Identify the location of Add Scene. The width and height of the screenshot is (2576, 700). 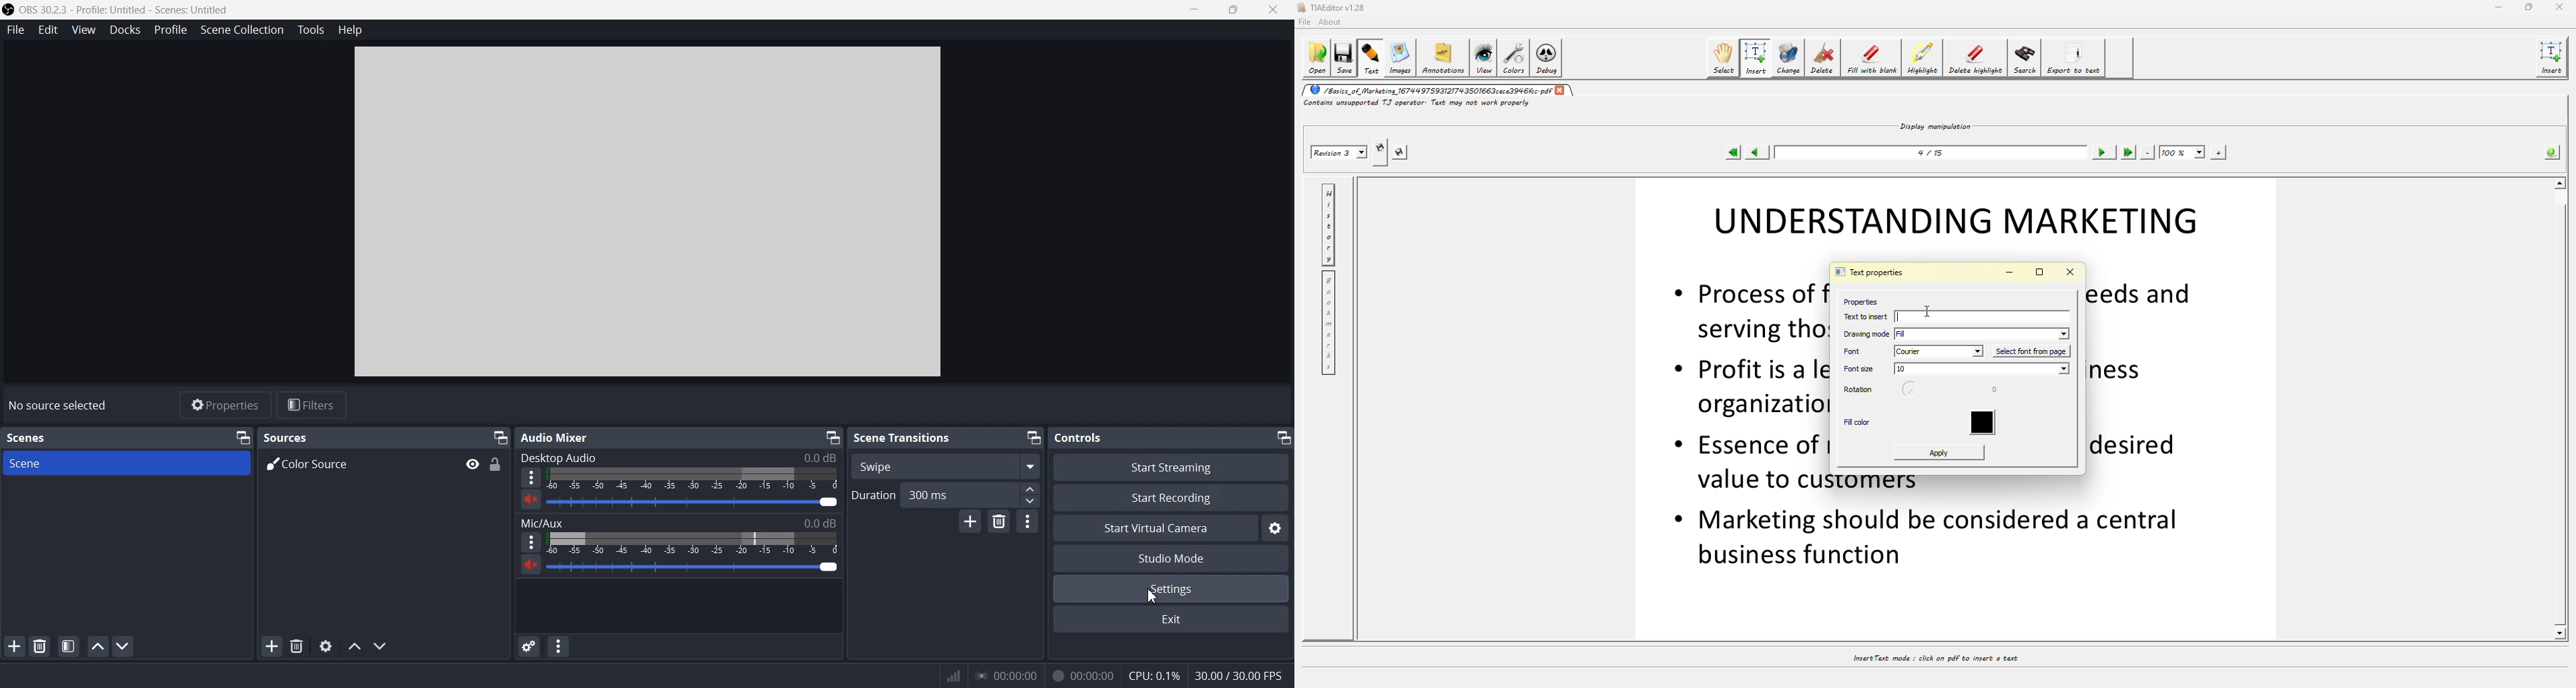
(13, 646).